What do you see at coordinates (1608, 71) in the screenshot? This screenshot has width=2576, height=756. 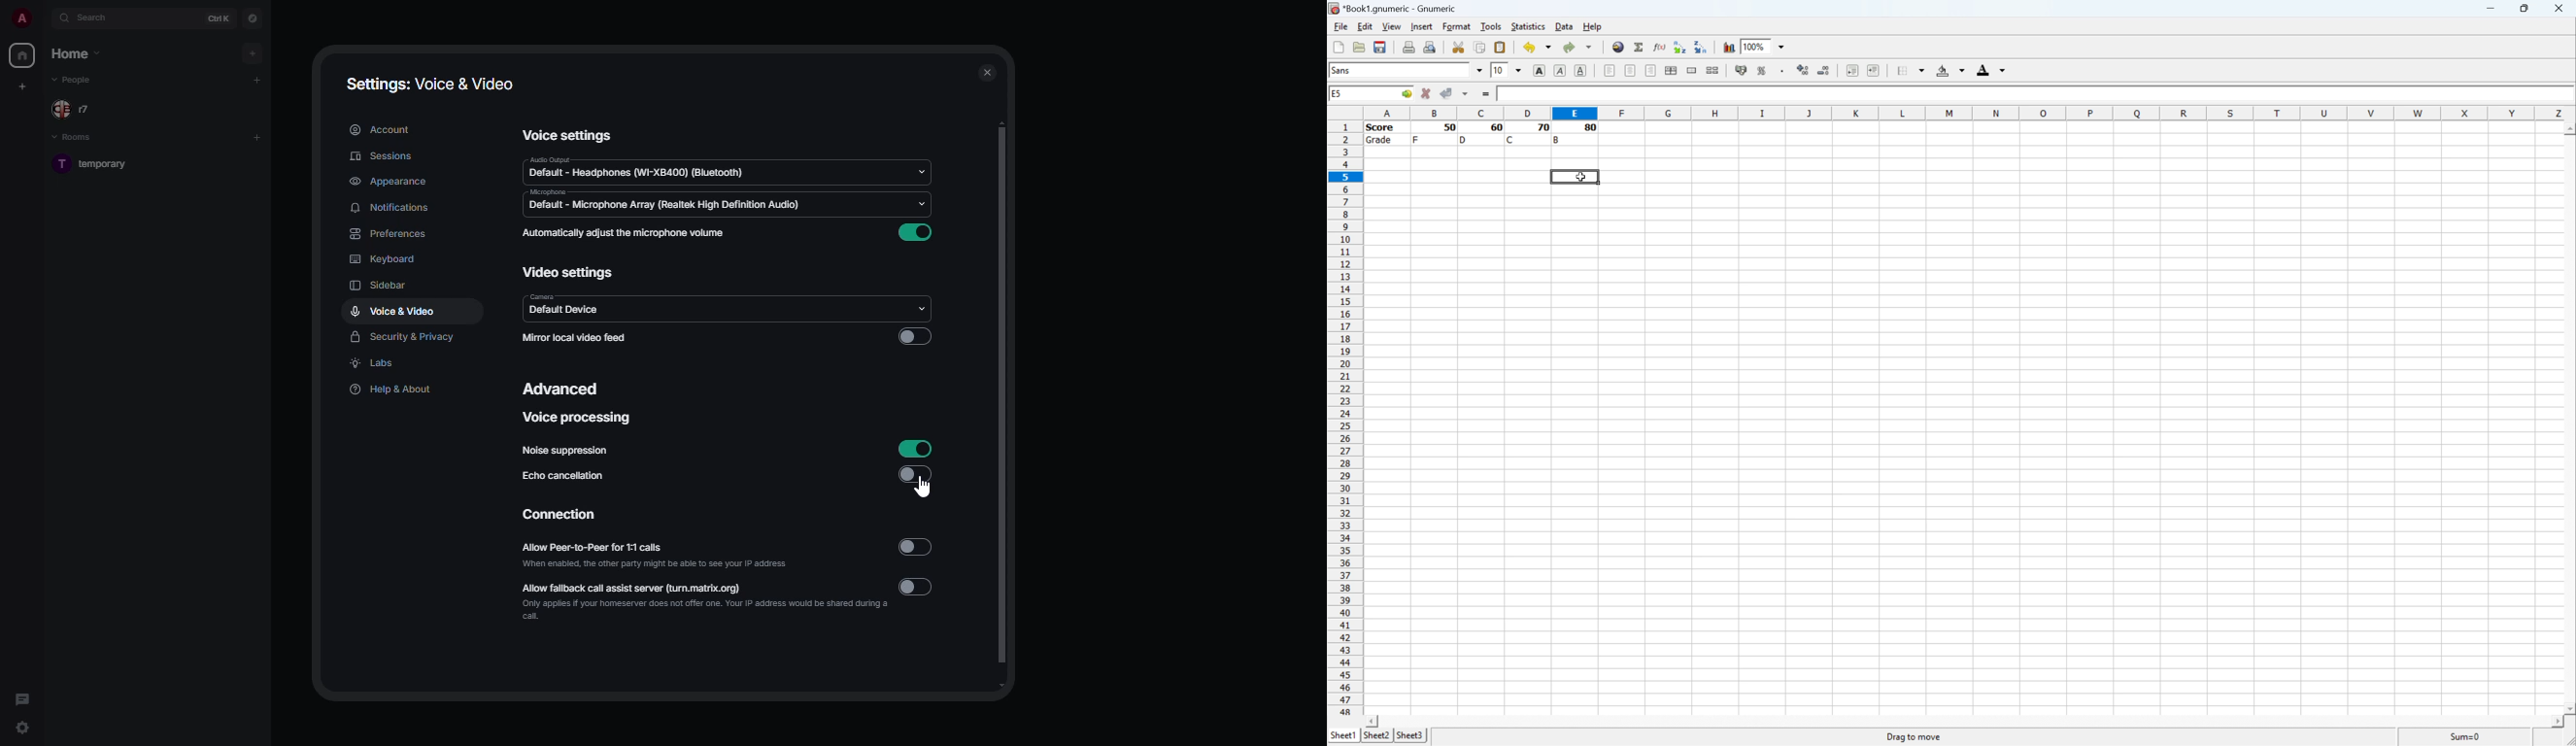 I see `Align Left` at bounding box center [1608, 71].